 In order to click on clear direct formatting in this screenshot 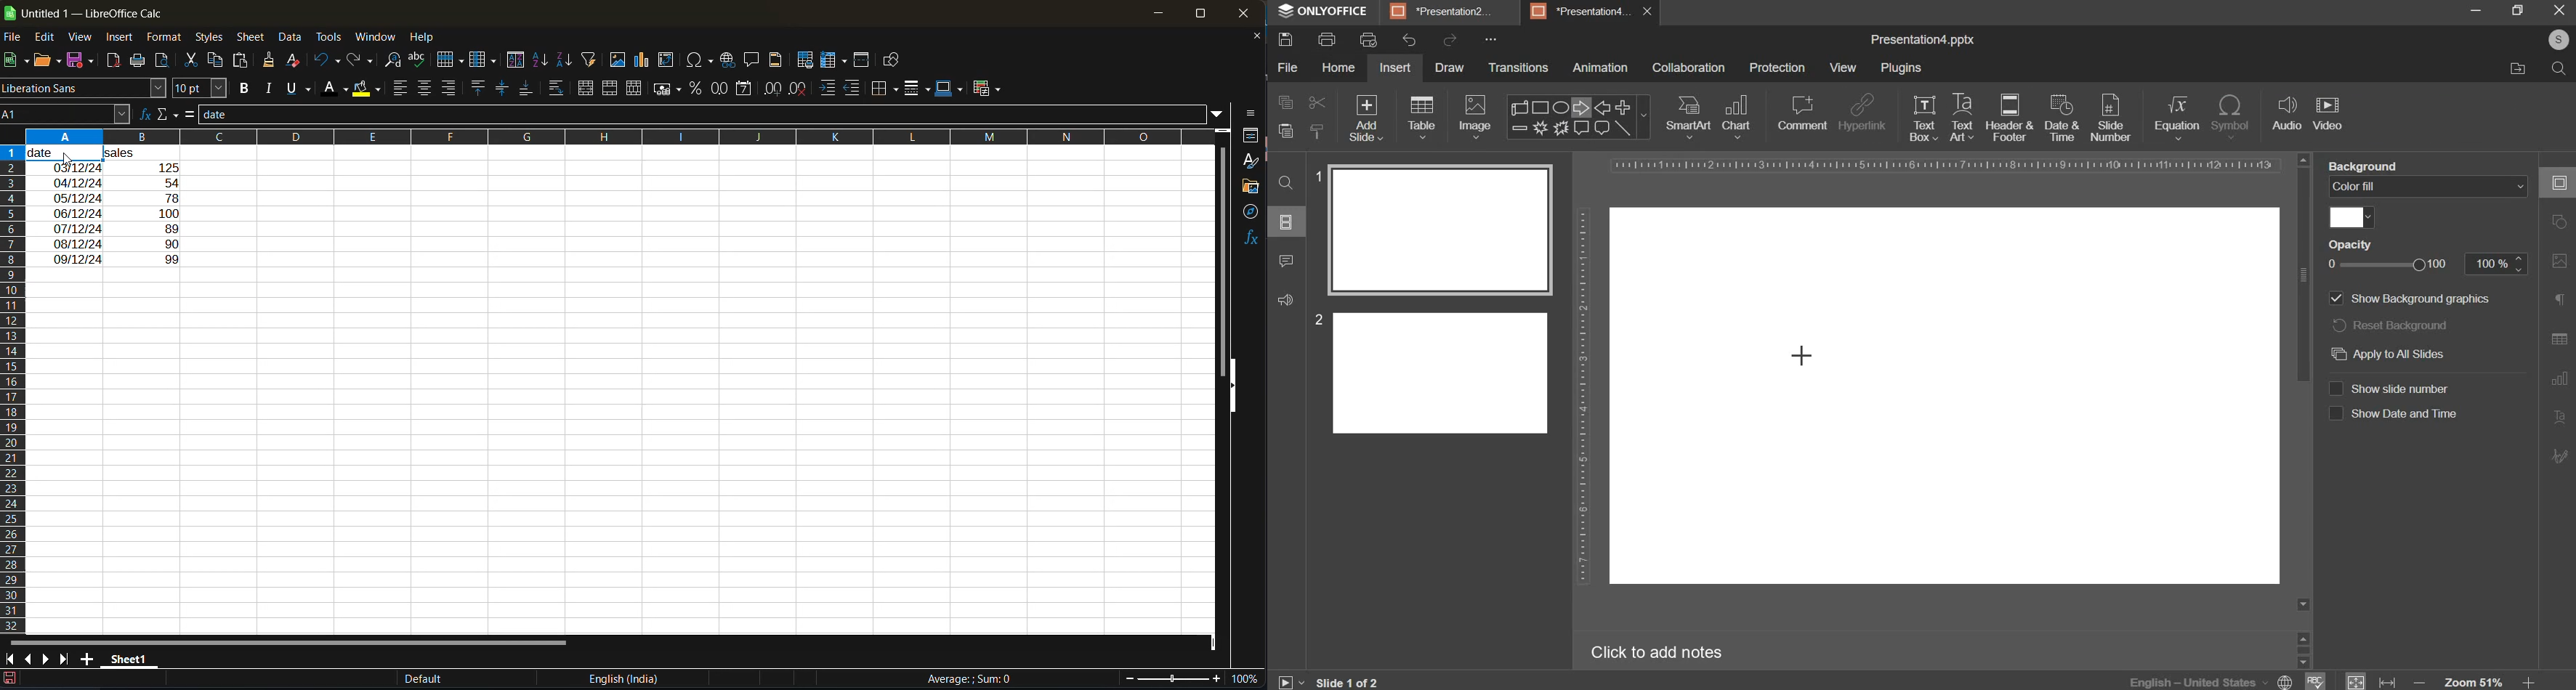, I will do `click(296, 60)`.